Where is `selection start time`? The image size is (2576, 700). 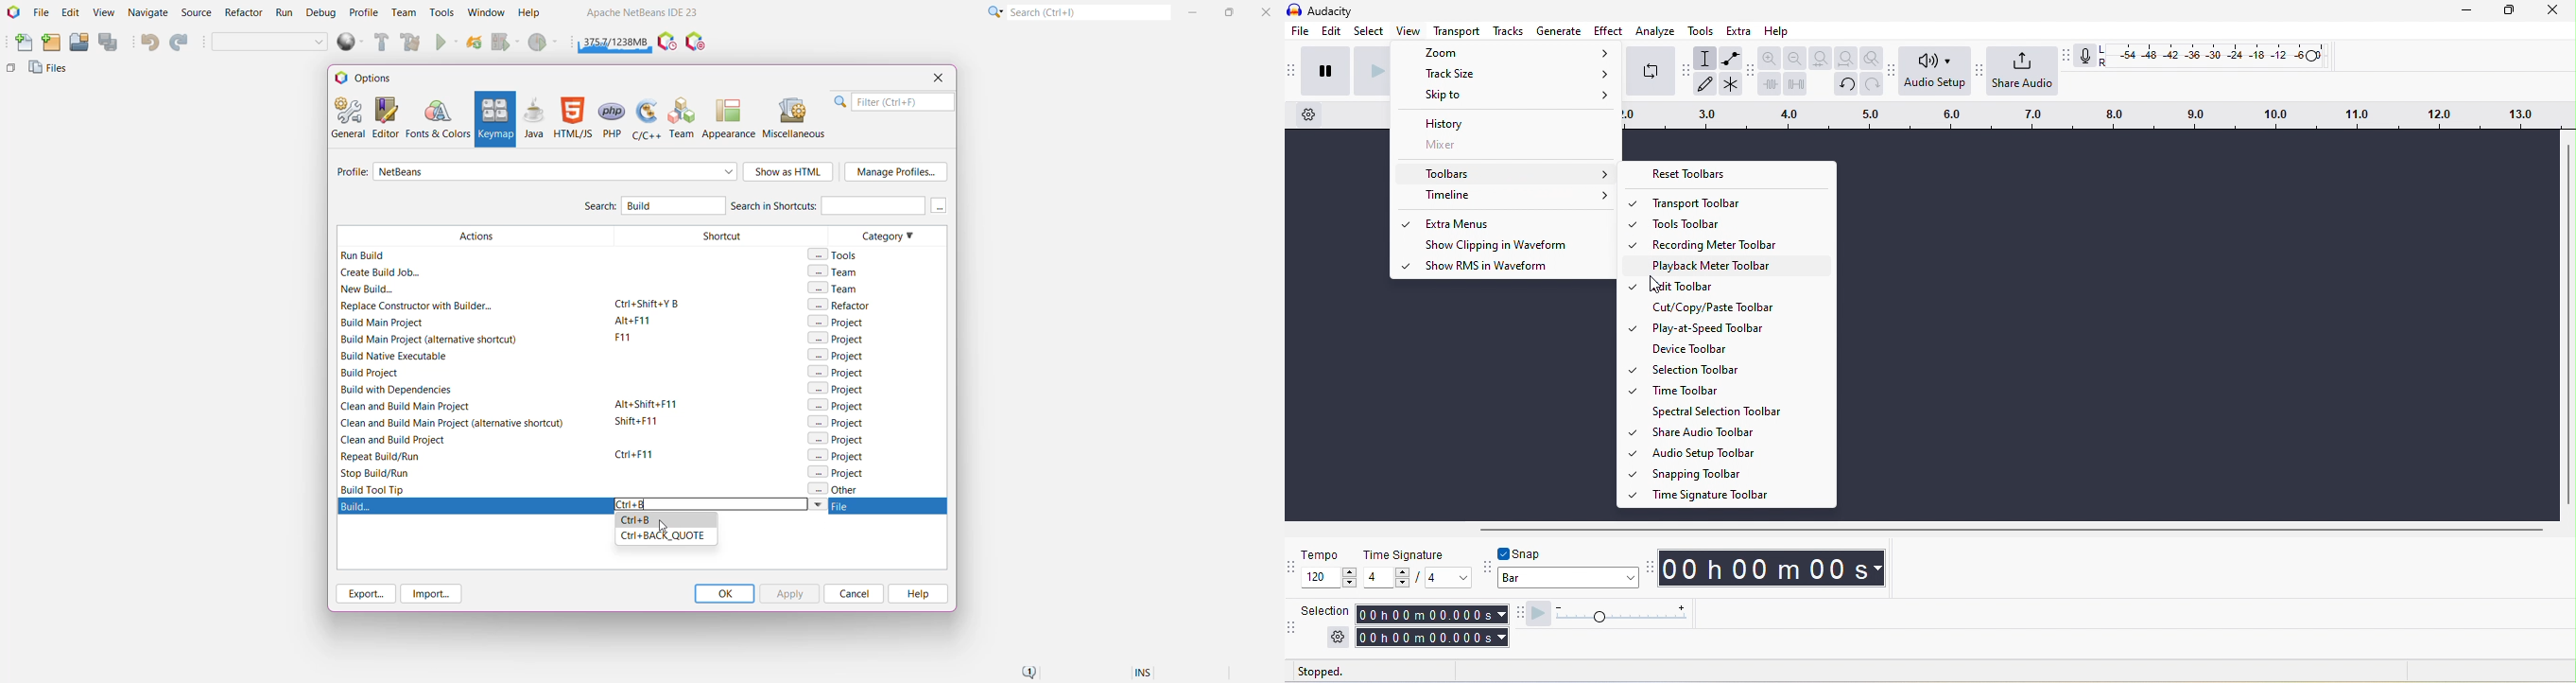
selection start time is located at coordinates (1431, 615).